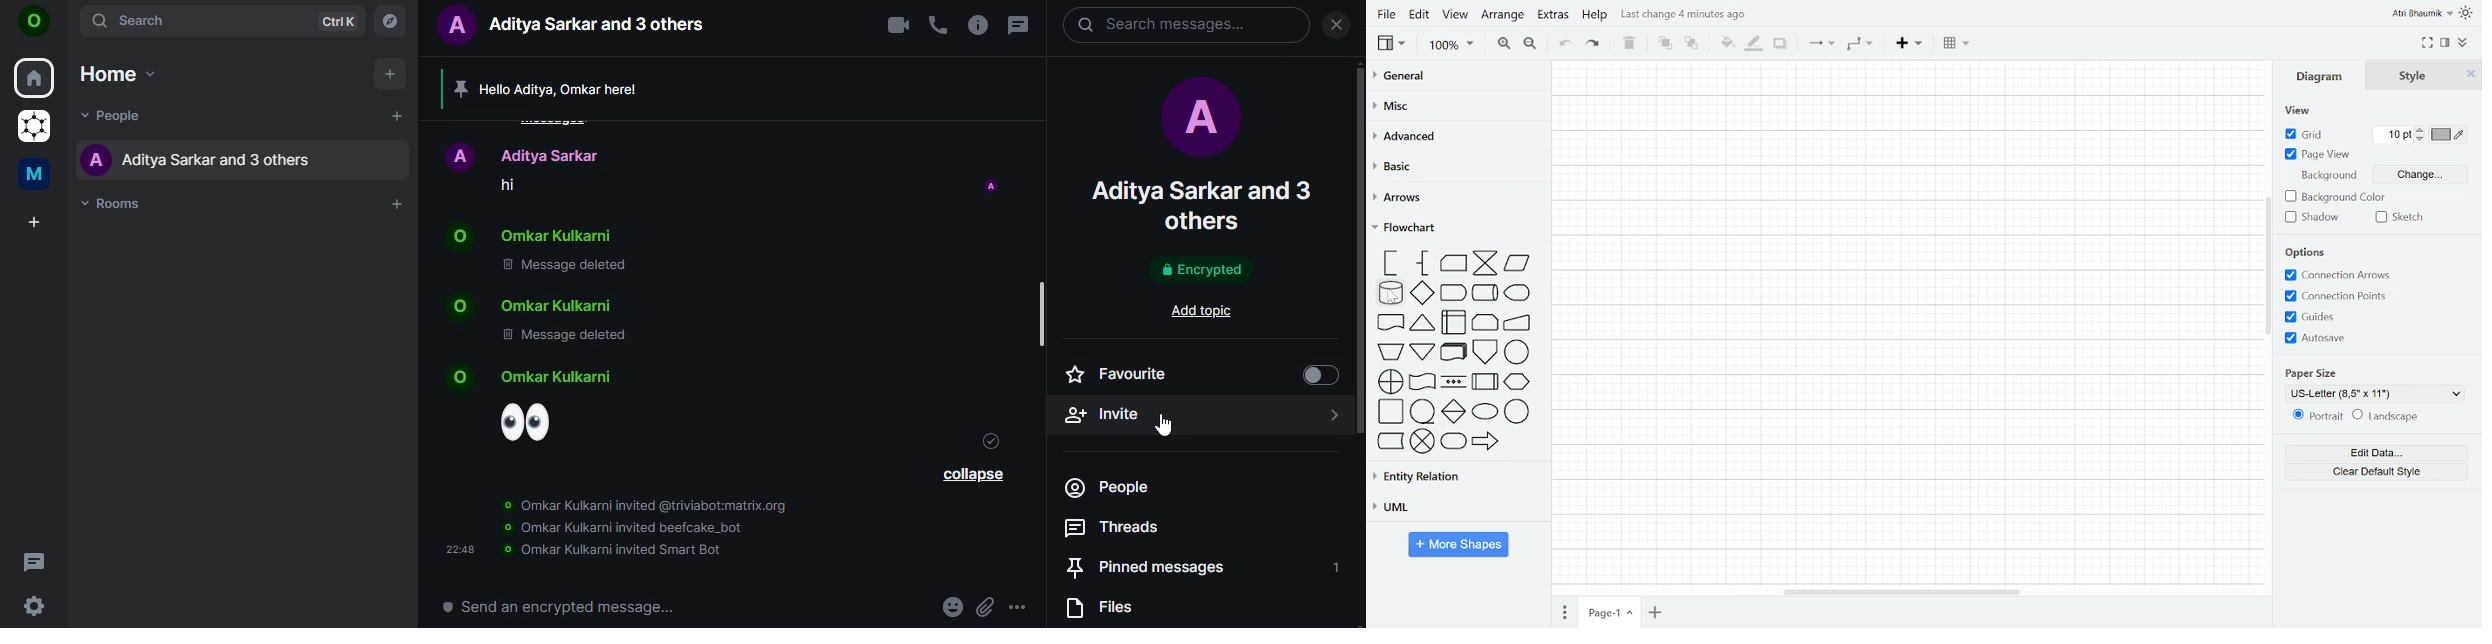 This screenshot has width=2492, height=644. What do you see at coordinates (1198, 412) in the screenshot?
I see `invite` at bounding box center [1198, 412].